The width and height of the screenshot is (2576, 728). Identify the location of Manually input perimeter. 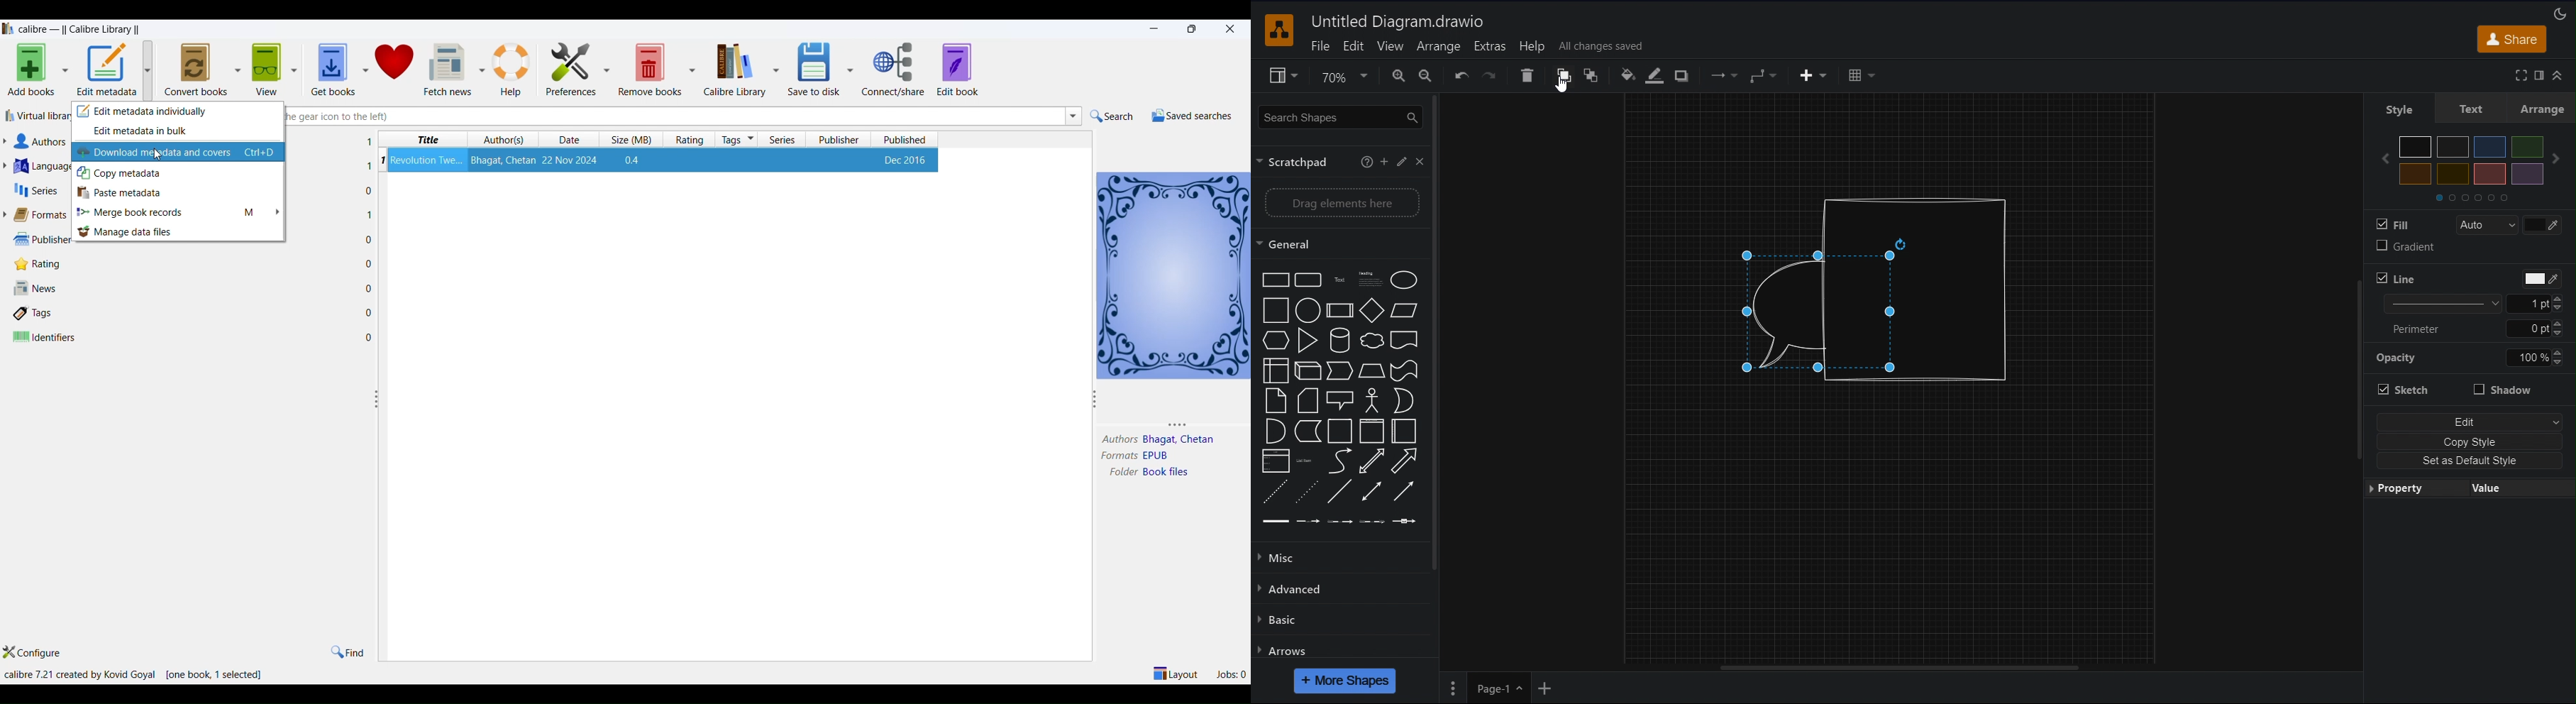
(2528, 329).